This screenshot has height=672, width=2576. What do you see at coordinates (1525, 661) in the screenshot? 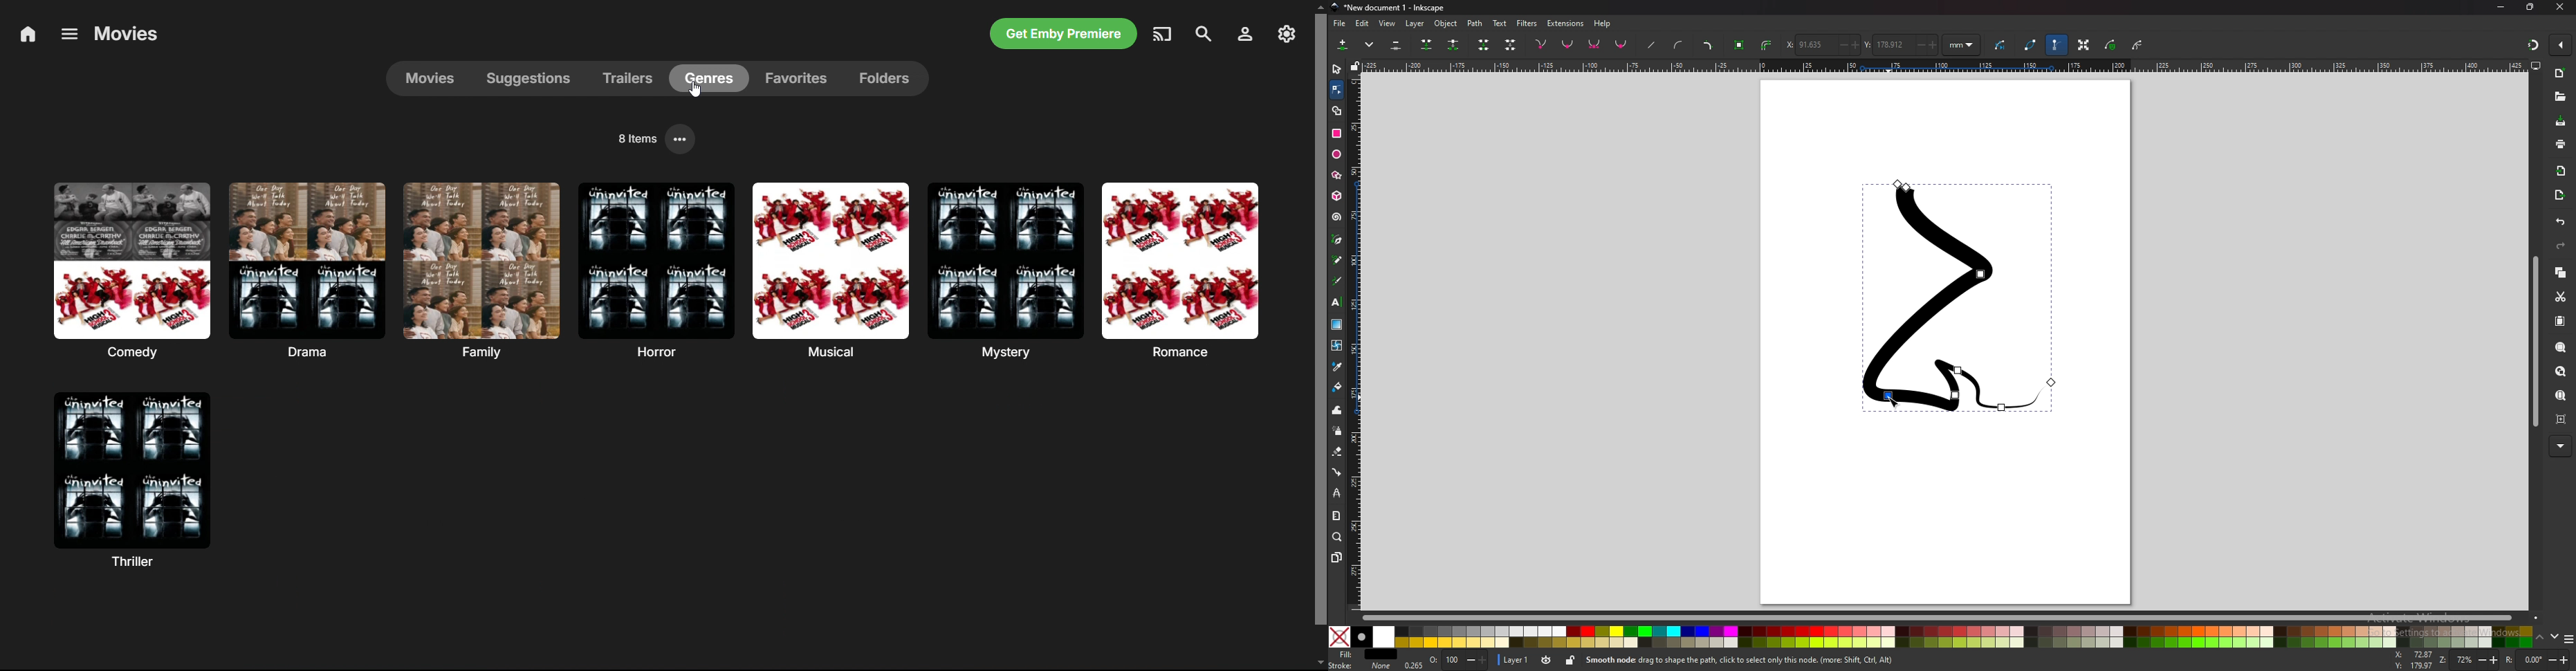
I see `Layer 1` at bounding box center [1525, 661].